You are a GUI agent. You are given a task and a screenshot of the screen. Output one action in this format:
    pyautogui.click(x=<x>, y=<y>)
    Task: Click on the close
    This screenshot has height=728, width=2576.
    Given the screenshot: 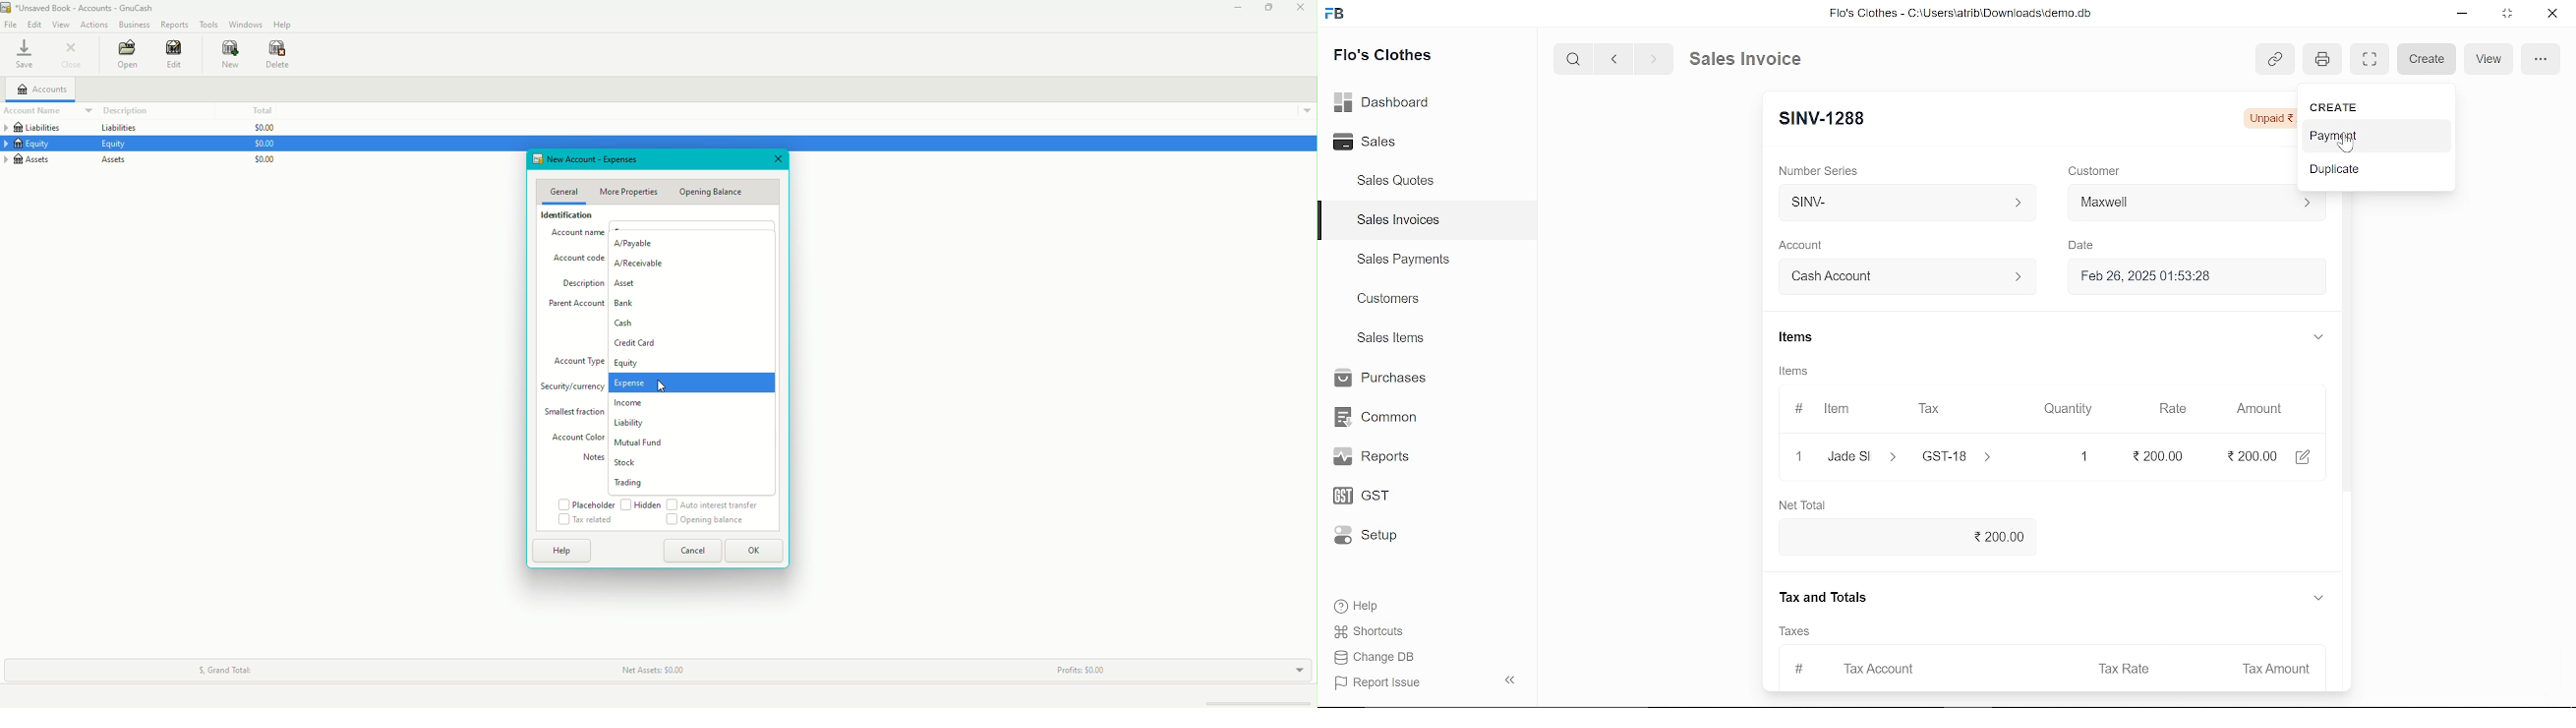 What is the action you would take?
    pyautogui.click(x=1797, y=455)
    